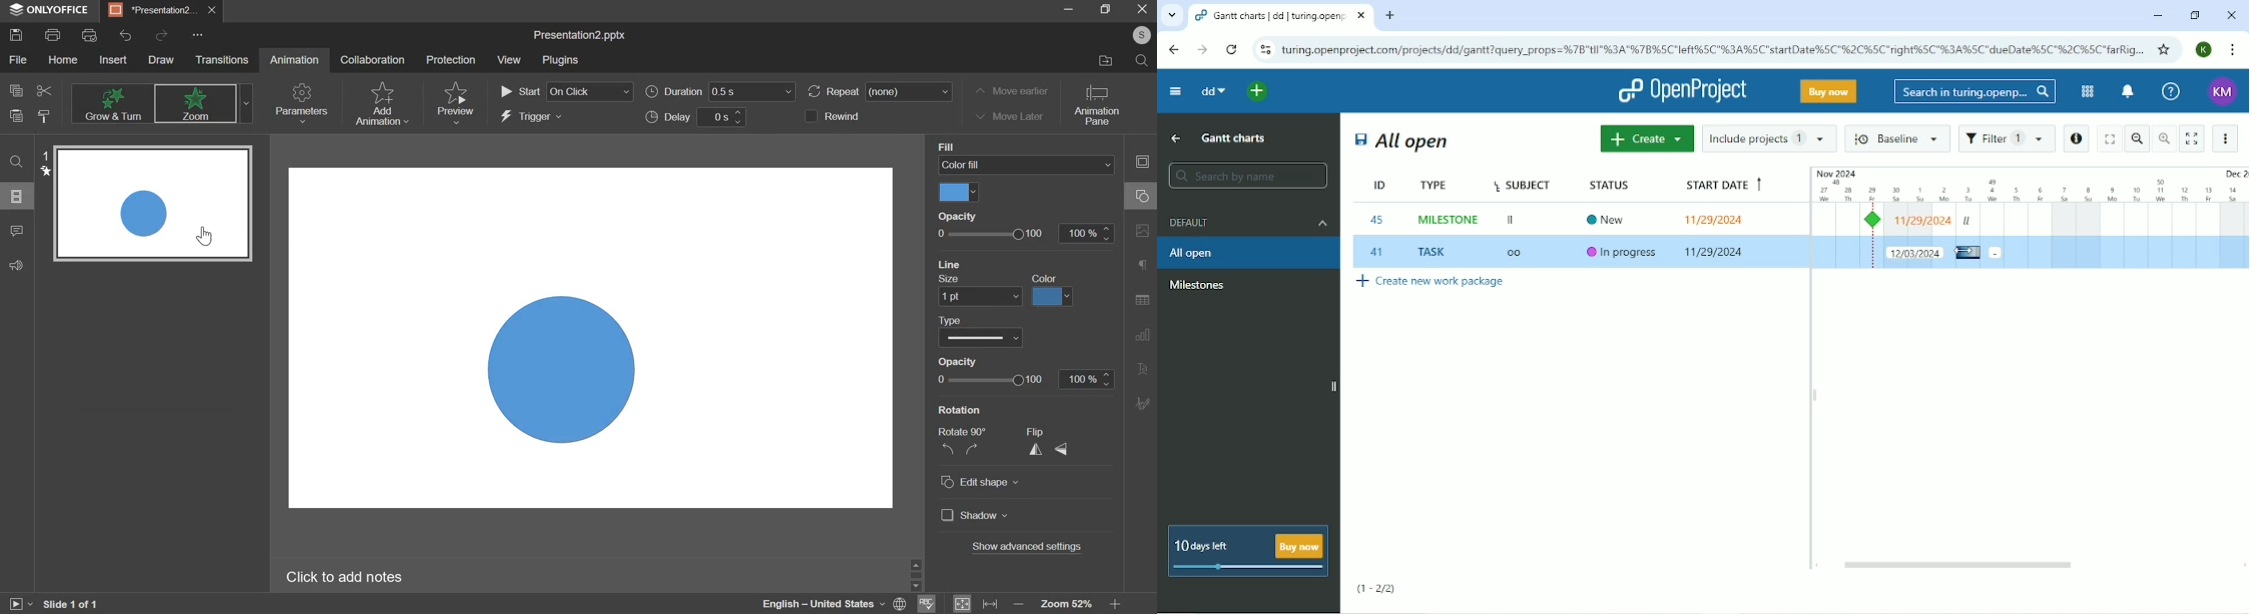 The width and height of the screenshot is (2268, 616). I want to click on More actions, so click(2227, 138).